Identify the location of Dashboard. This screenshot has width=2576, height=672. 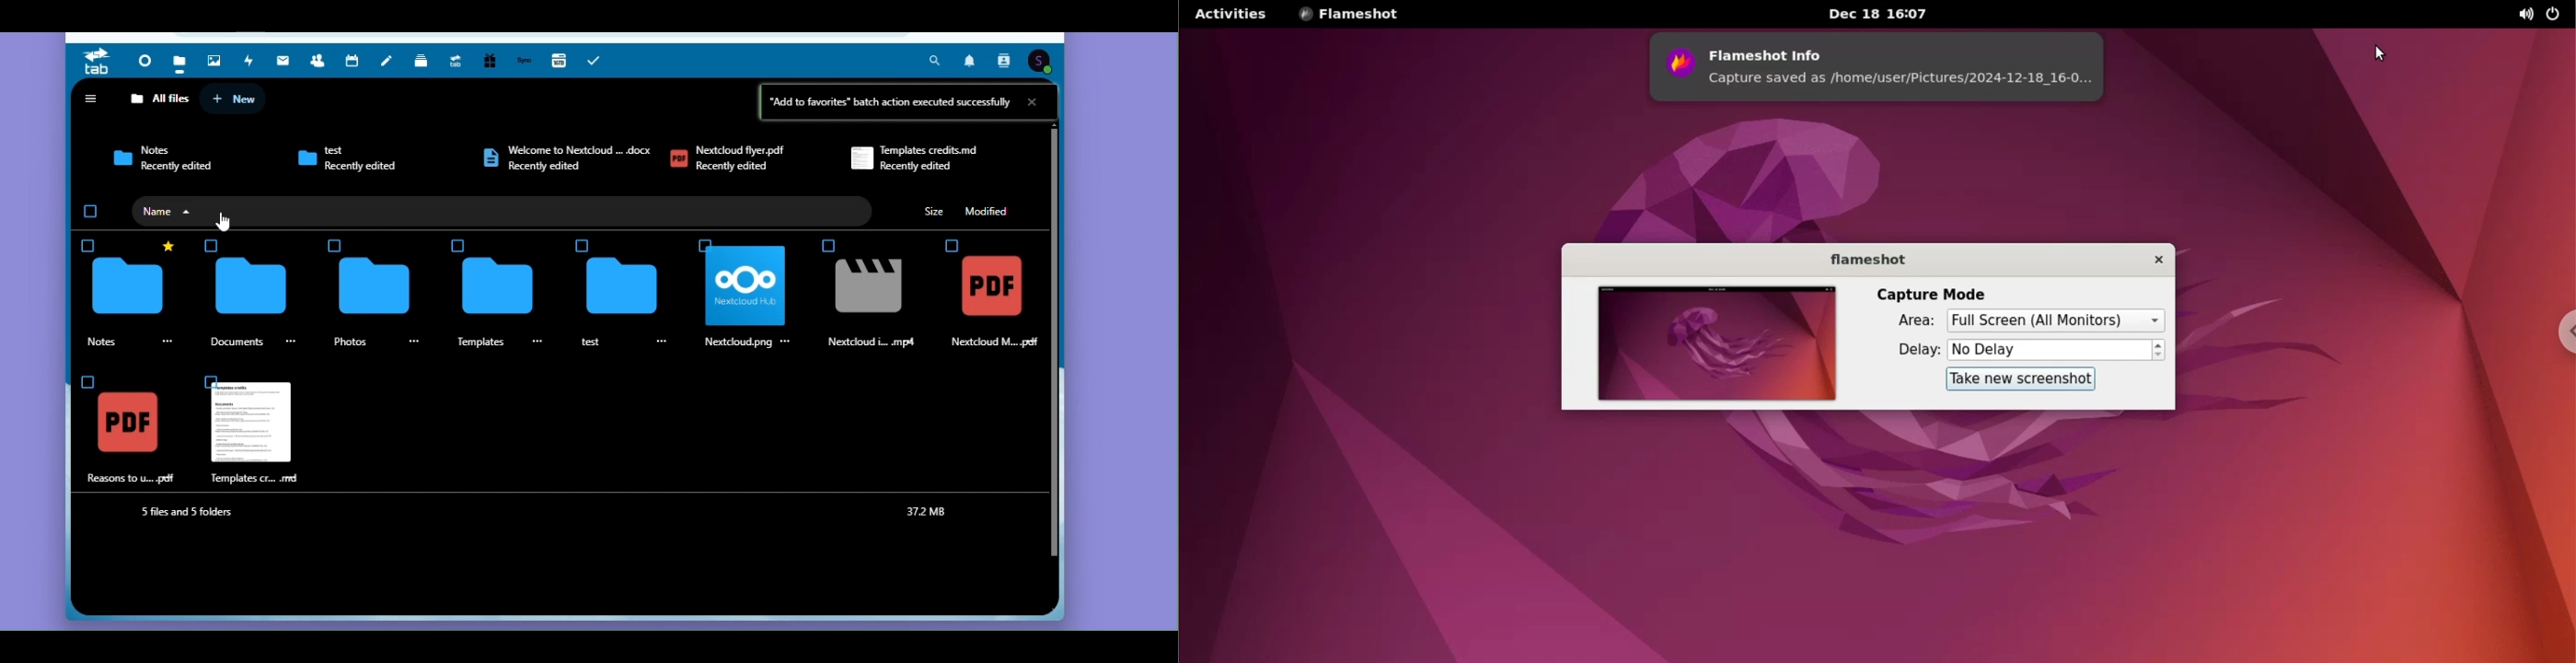
(144, 62).